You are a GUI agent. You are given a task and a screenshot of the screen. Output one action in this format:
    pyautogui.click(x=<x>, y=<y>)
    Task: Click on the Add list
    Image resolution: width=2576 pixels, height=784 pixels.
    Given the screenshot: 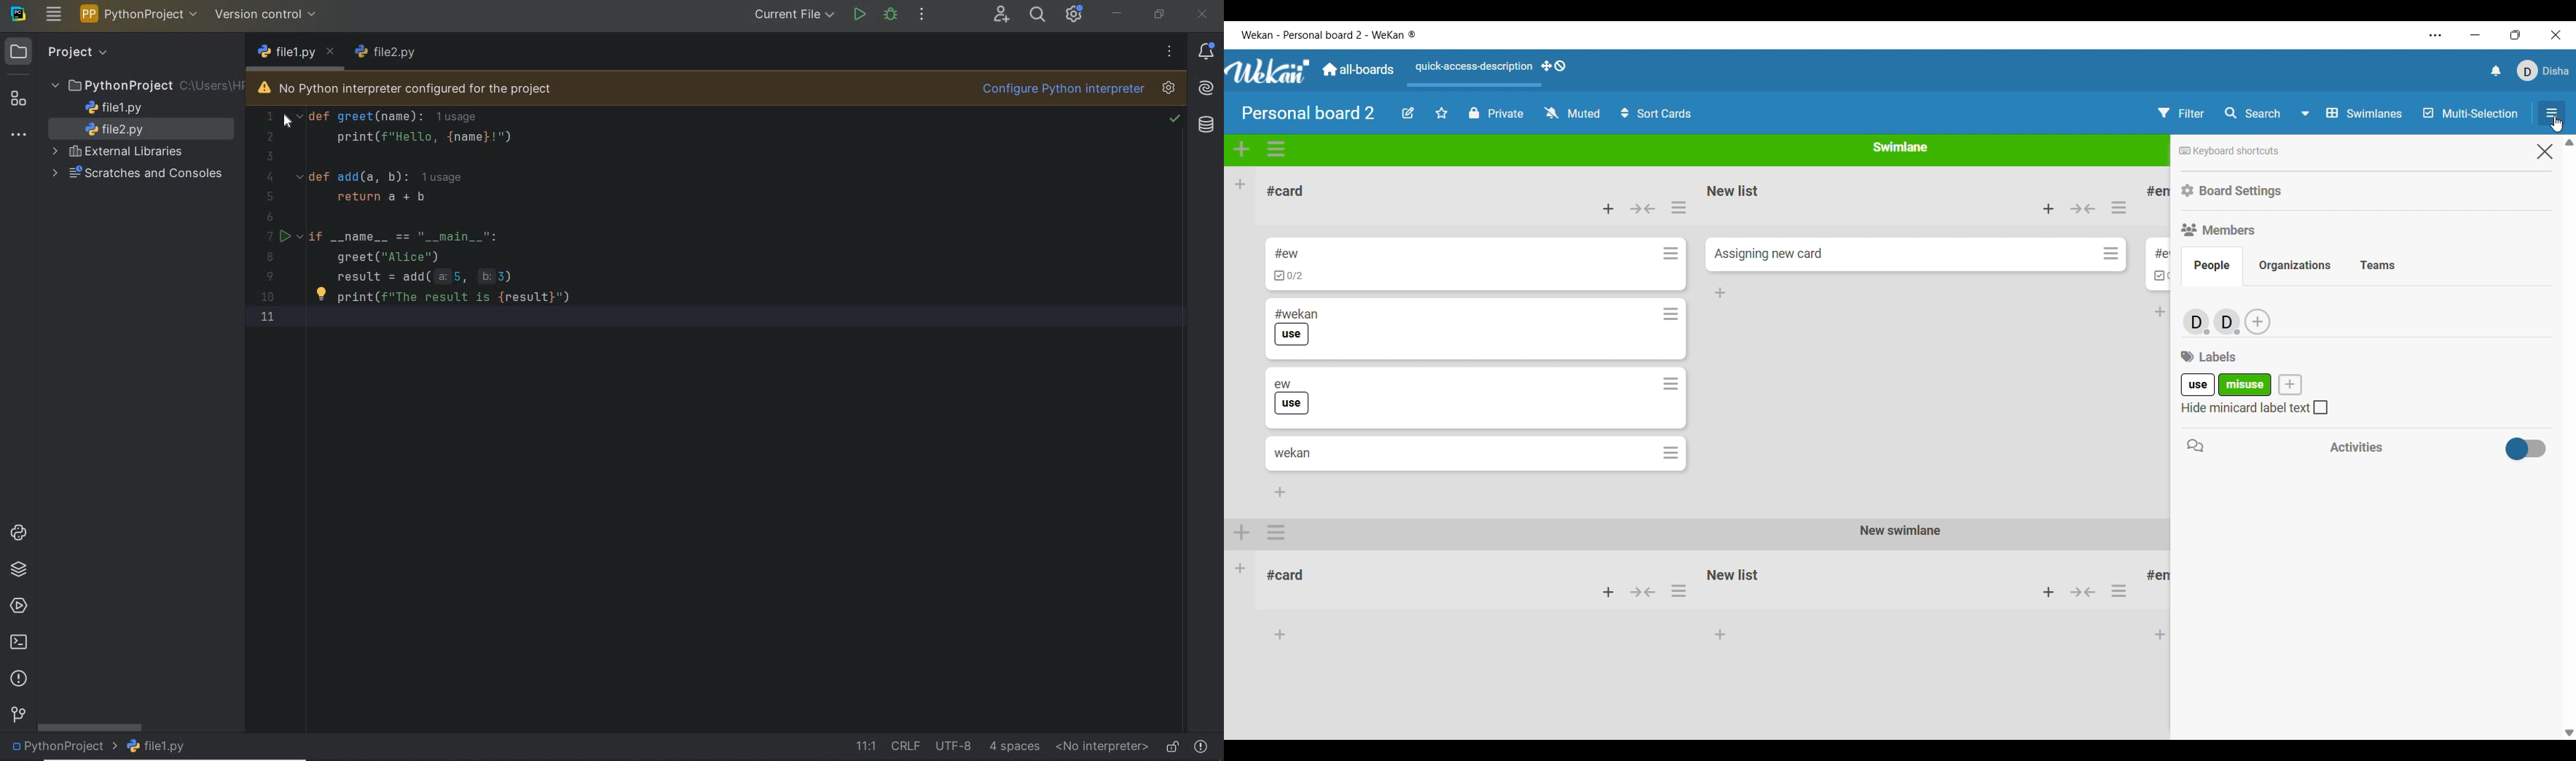 What is the action you would take?
    pyautogui.click(x=1241, y=184)
    